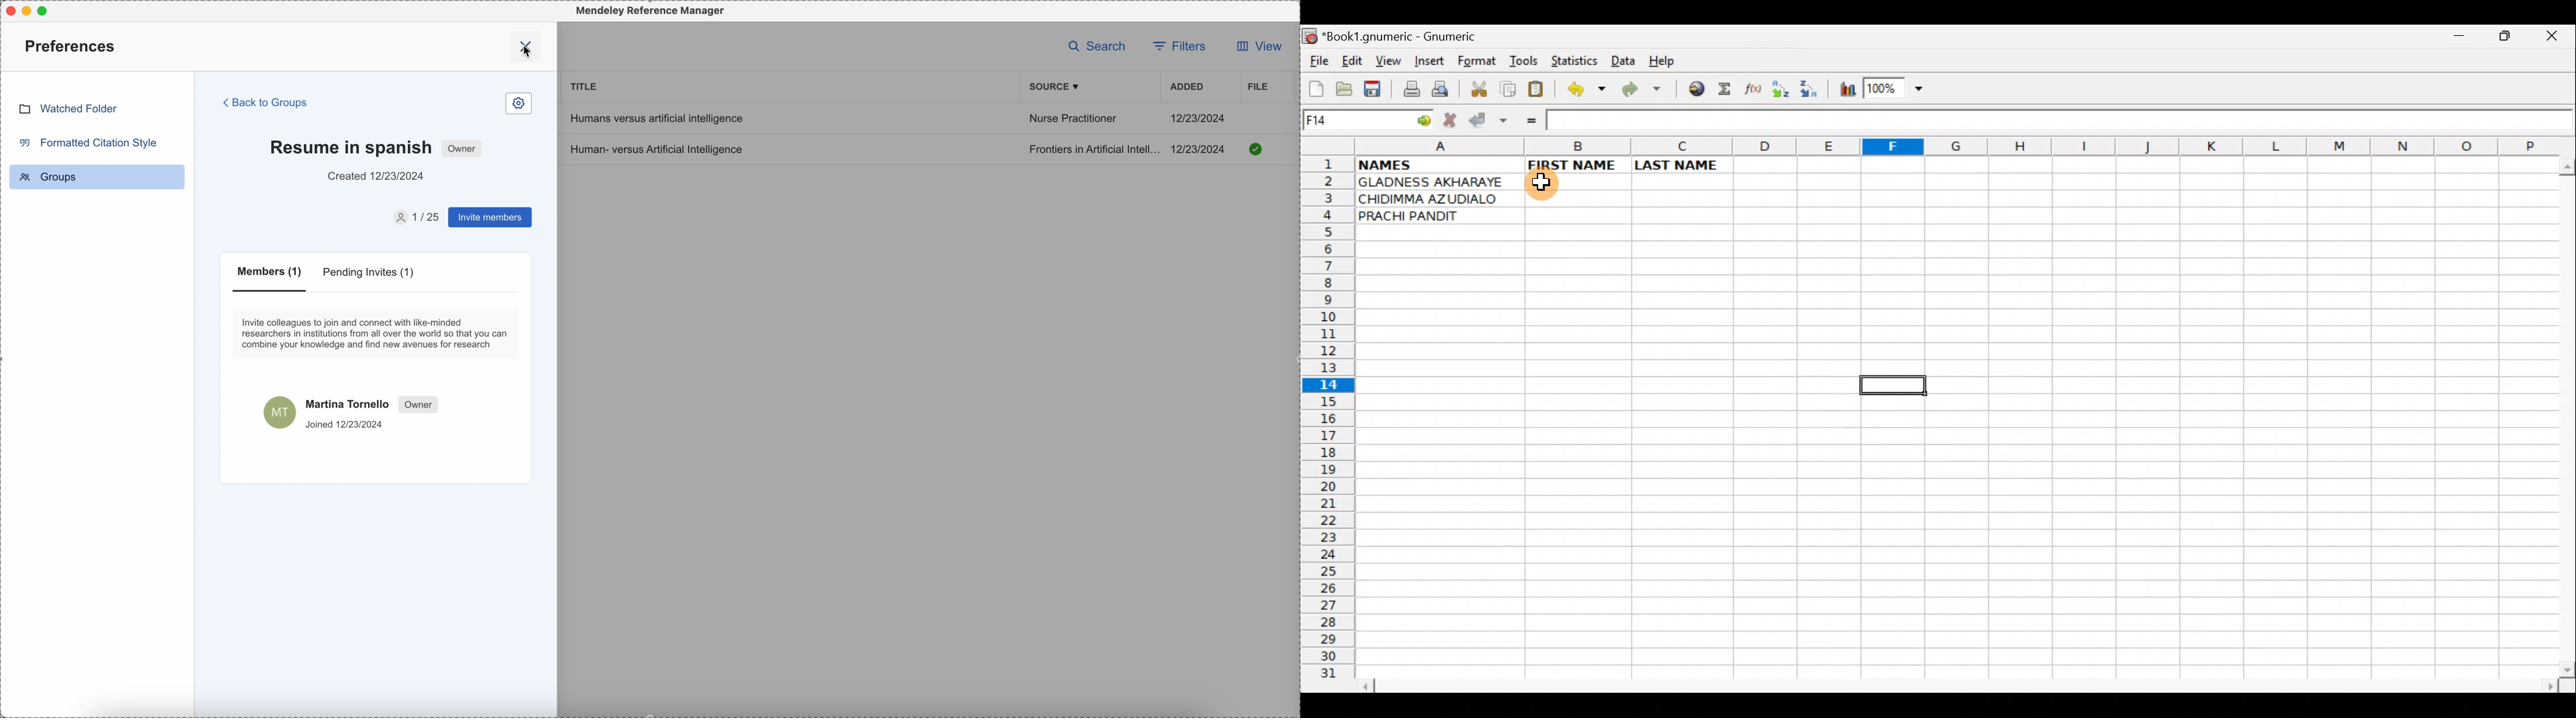  I want to click on Data, so click(1623, 60).